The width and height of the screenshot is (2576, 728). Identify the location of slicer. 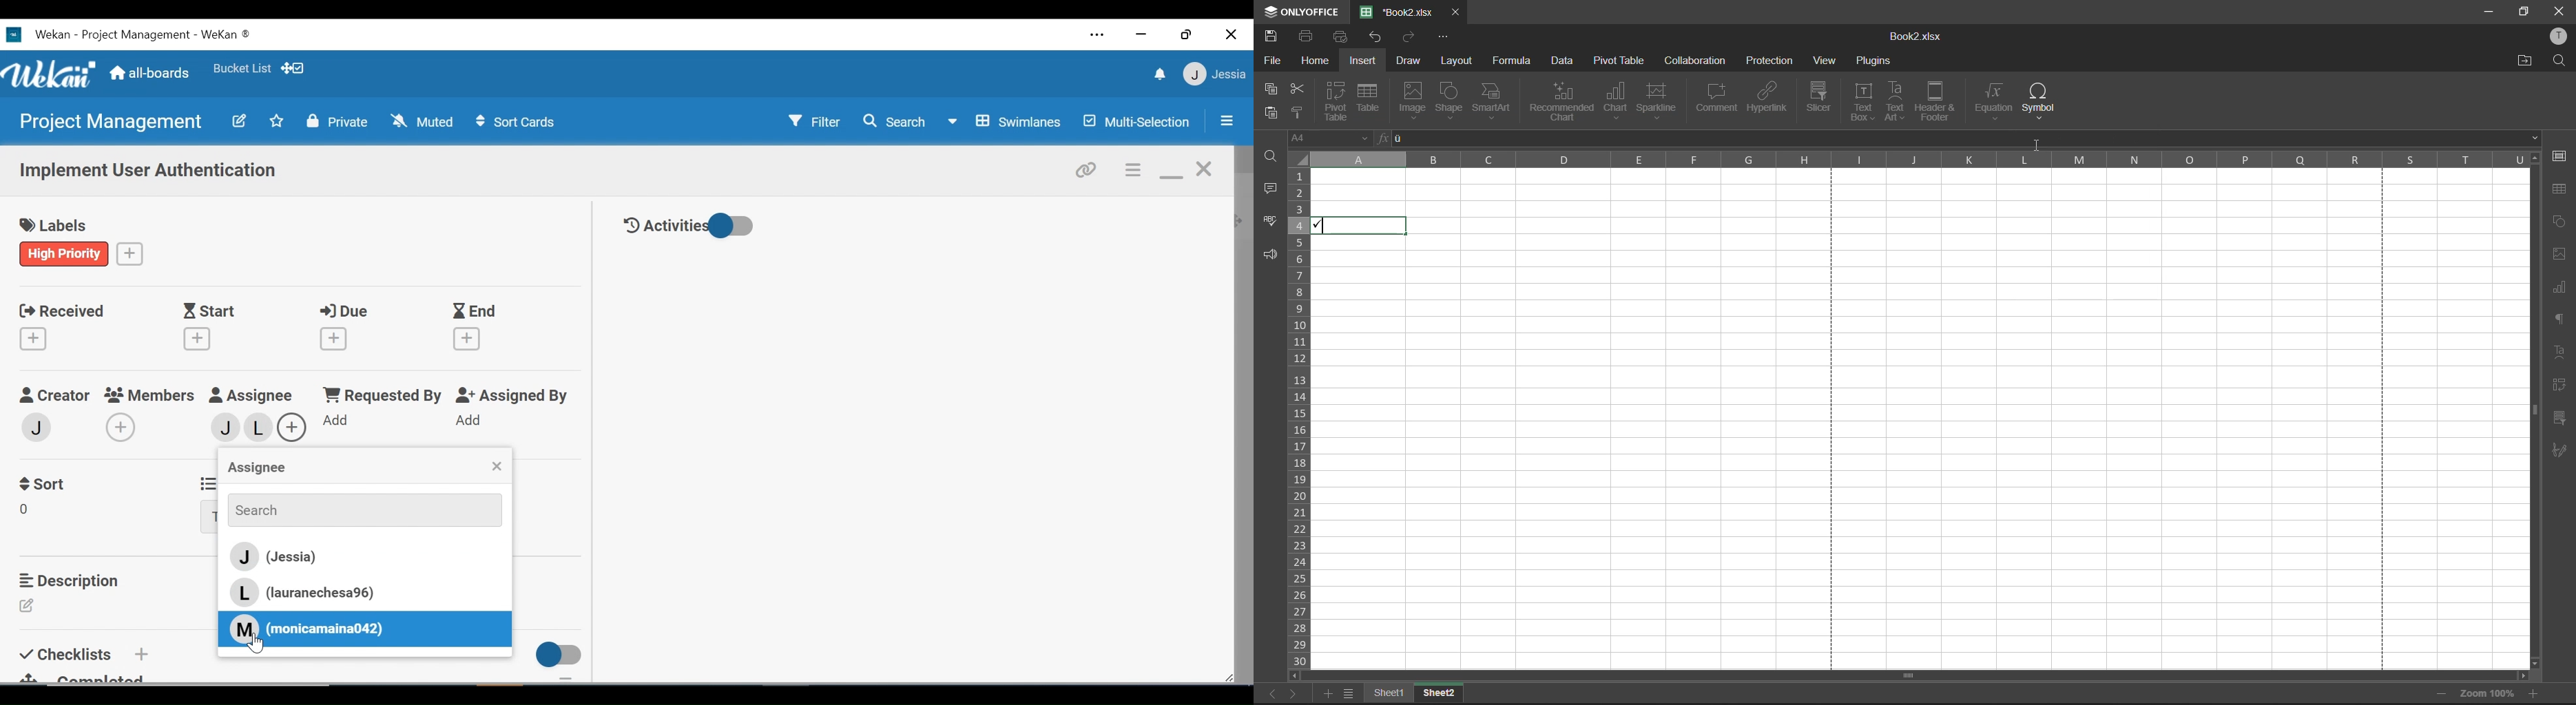
(1822, 98).